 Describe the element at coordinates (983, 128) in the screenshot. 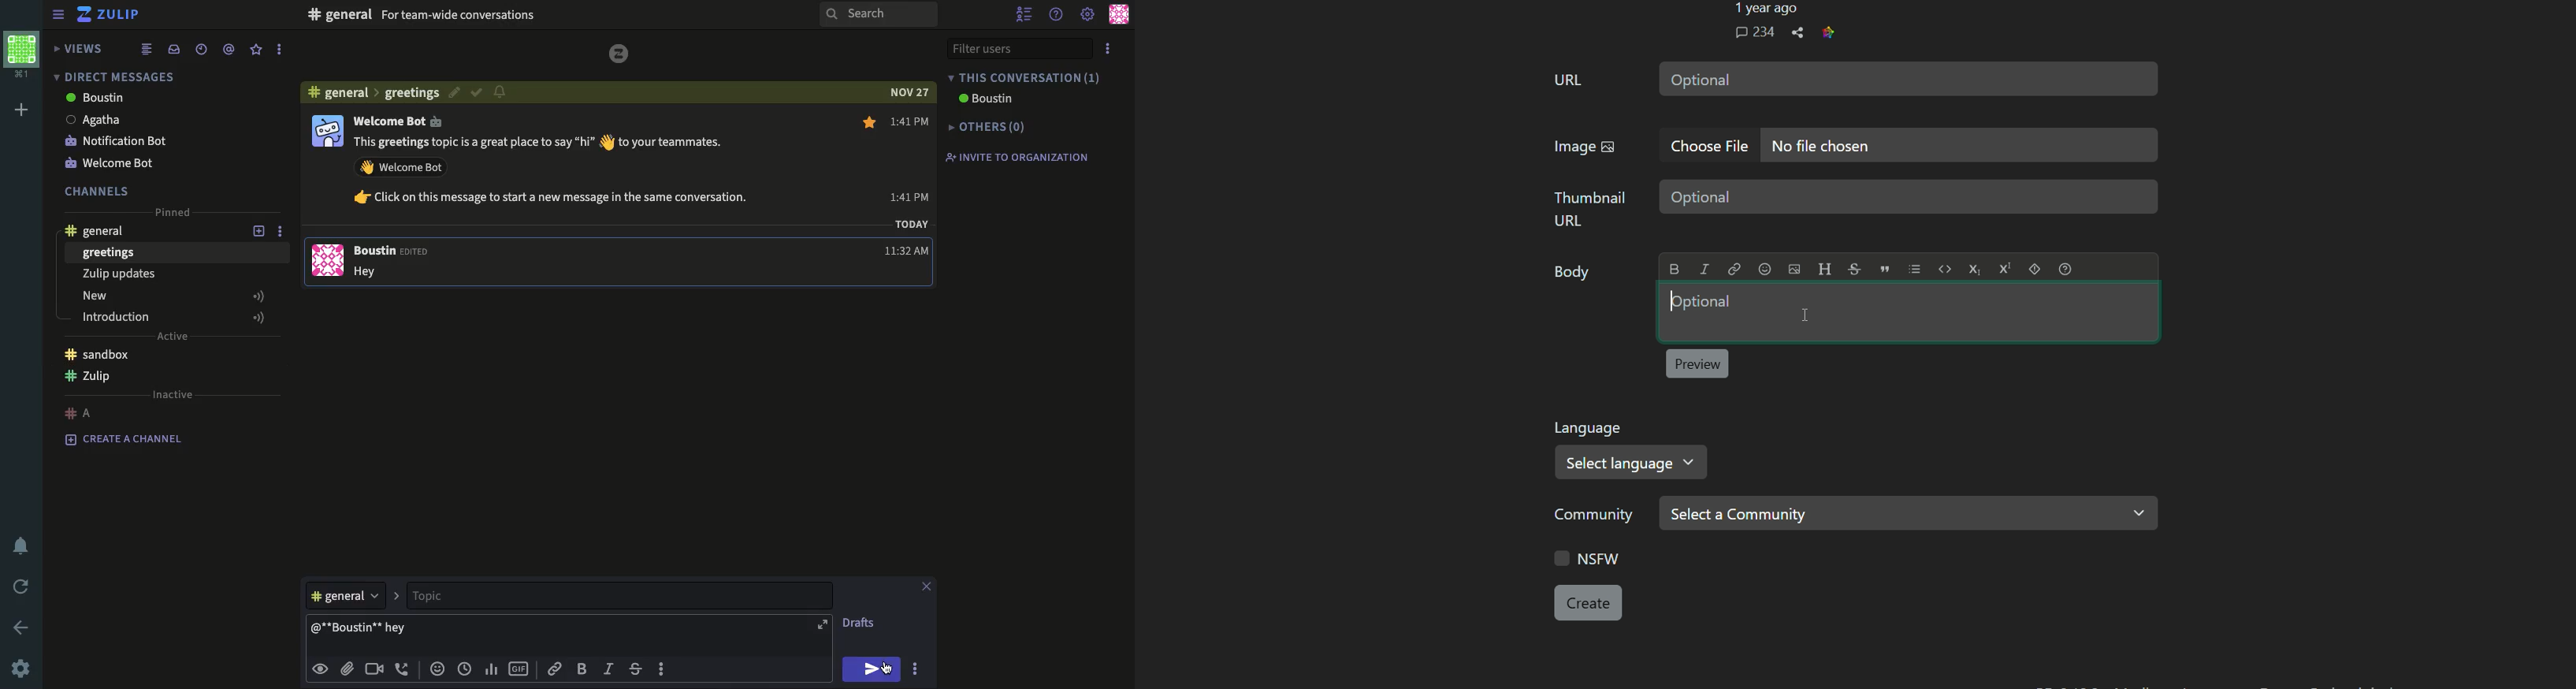

I see `others(0)` at that location.